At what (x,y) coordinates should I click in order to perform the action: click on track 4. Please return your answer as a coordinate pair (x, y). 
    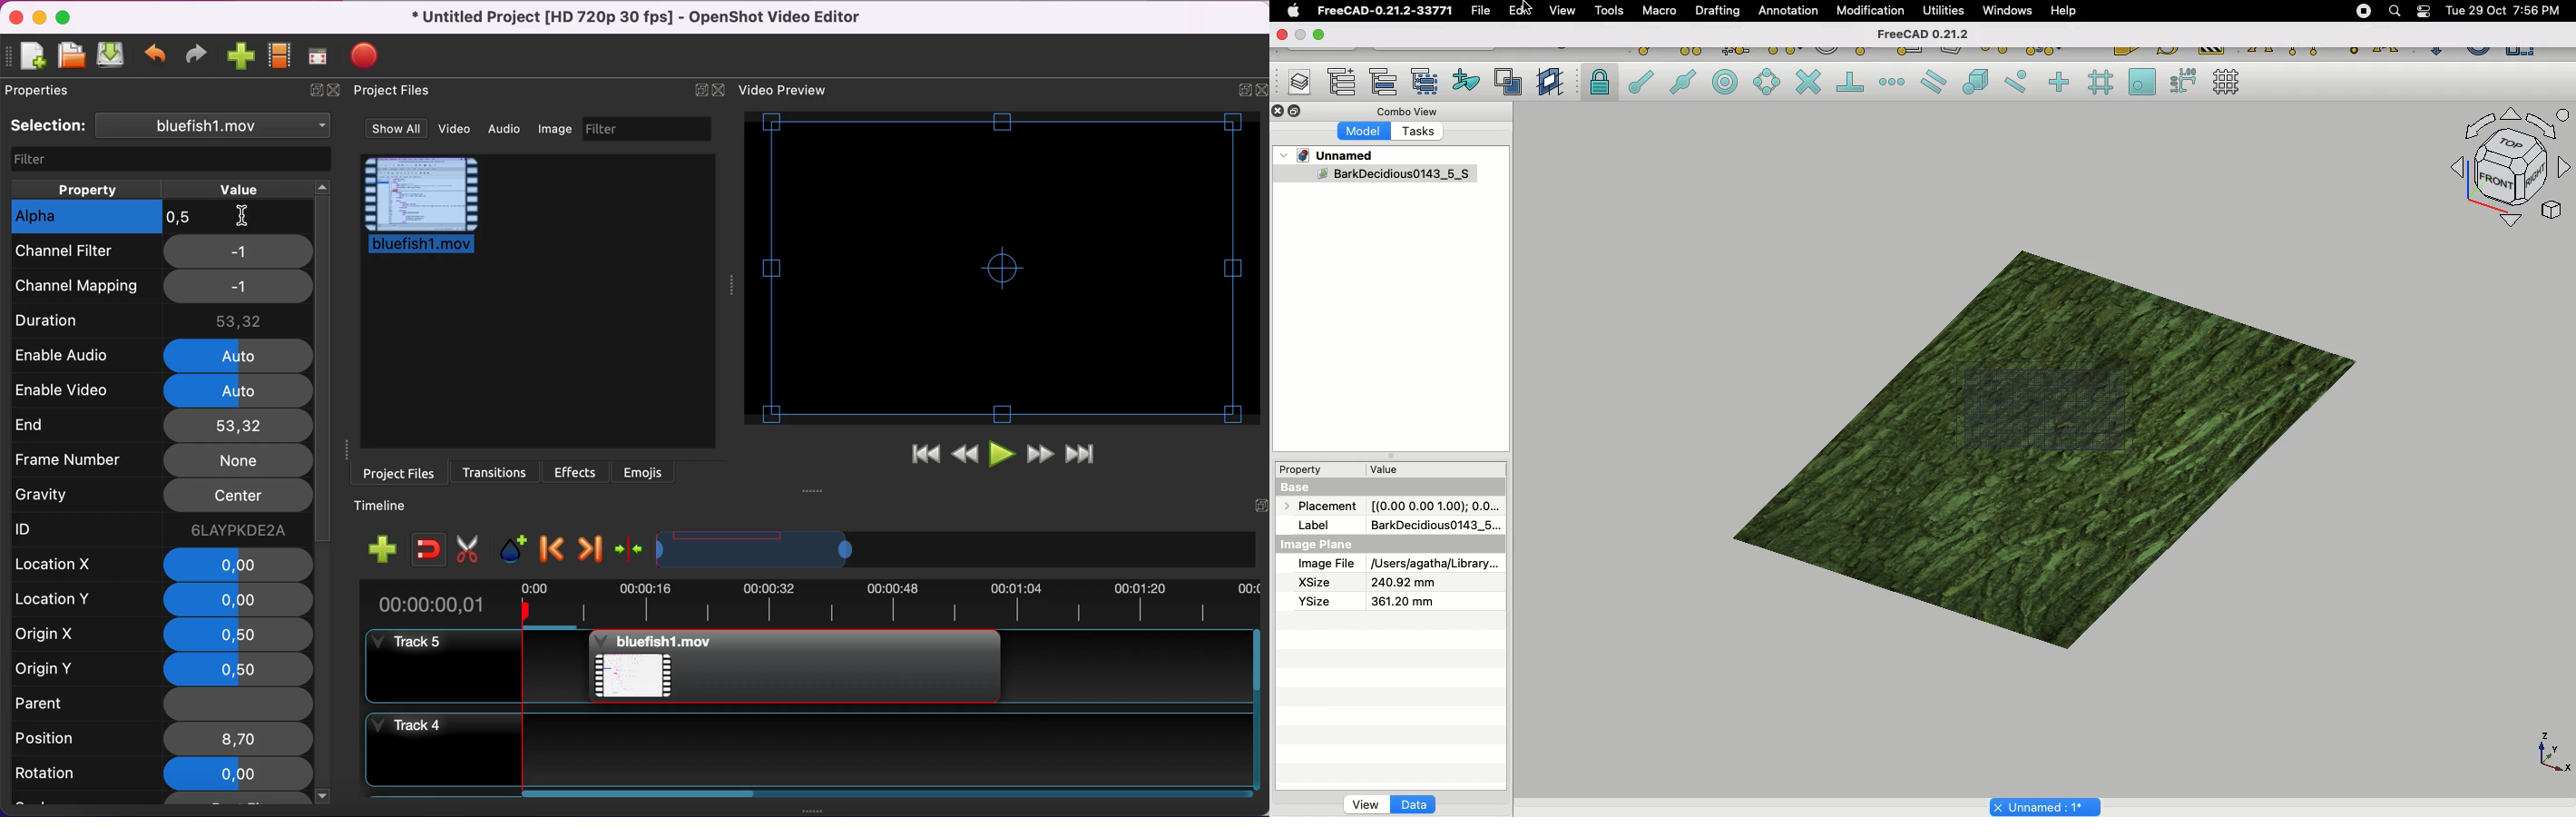
    Looking at the image, I should click on (807, 749).